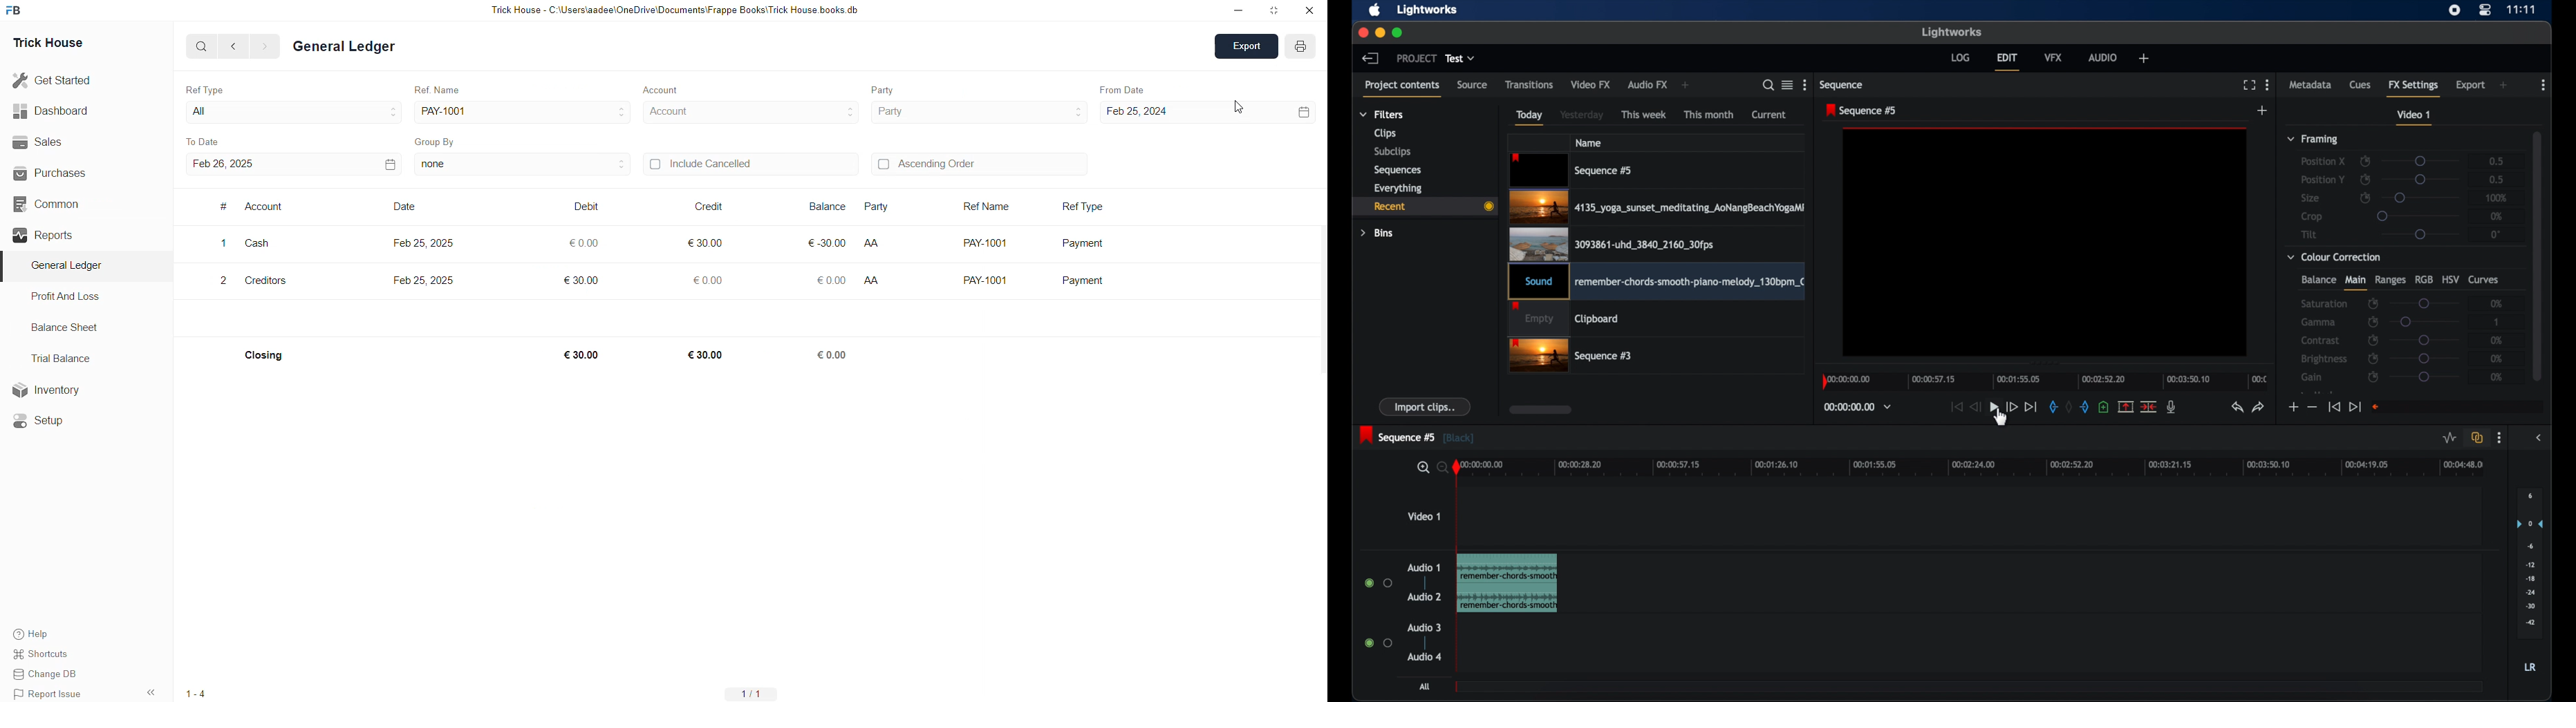  Describe the element at coordinates (673, 111) in the screenshot. I see `Account` at that location.